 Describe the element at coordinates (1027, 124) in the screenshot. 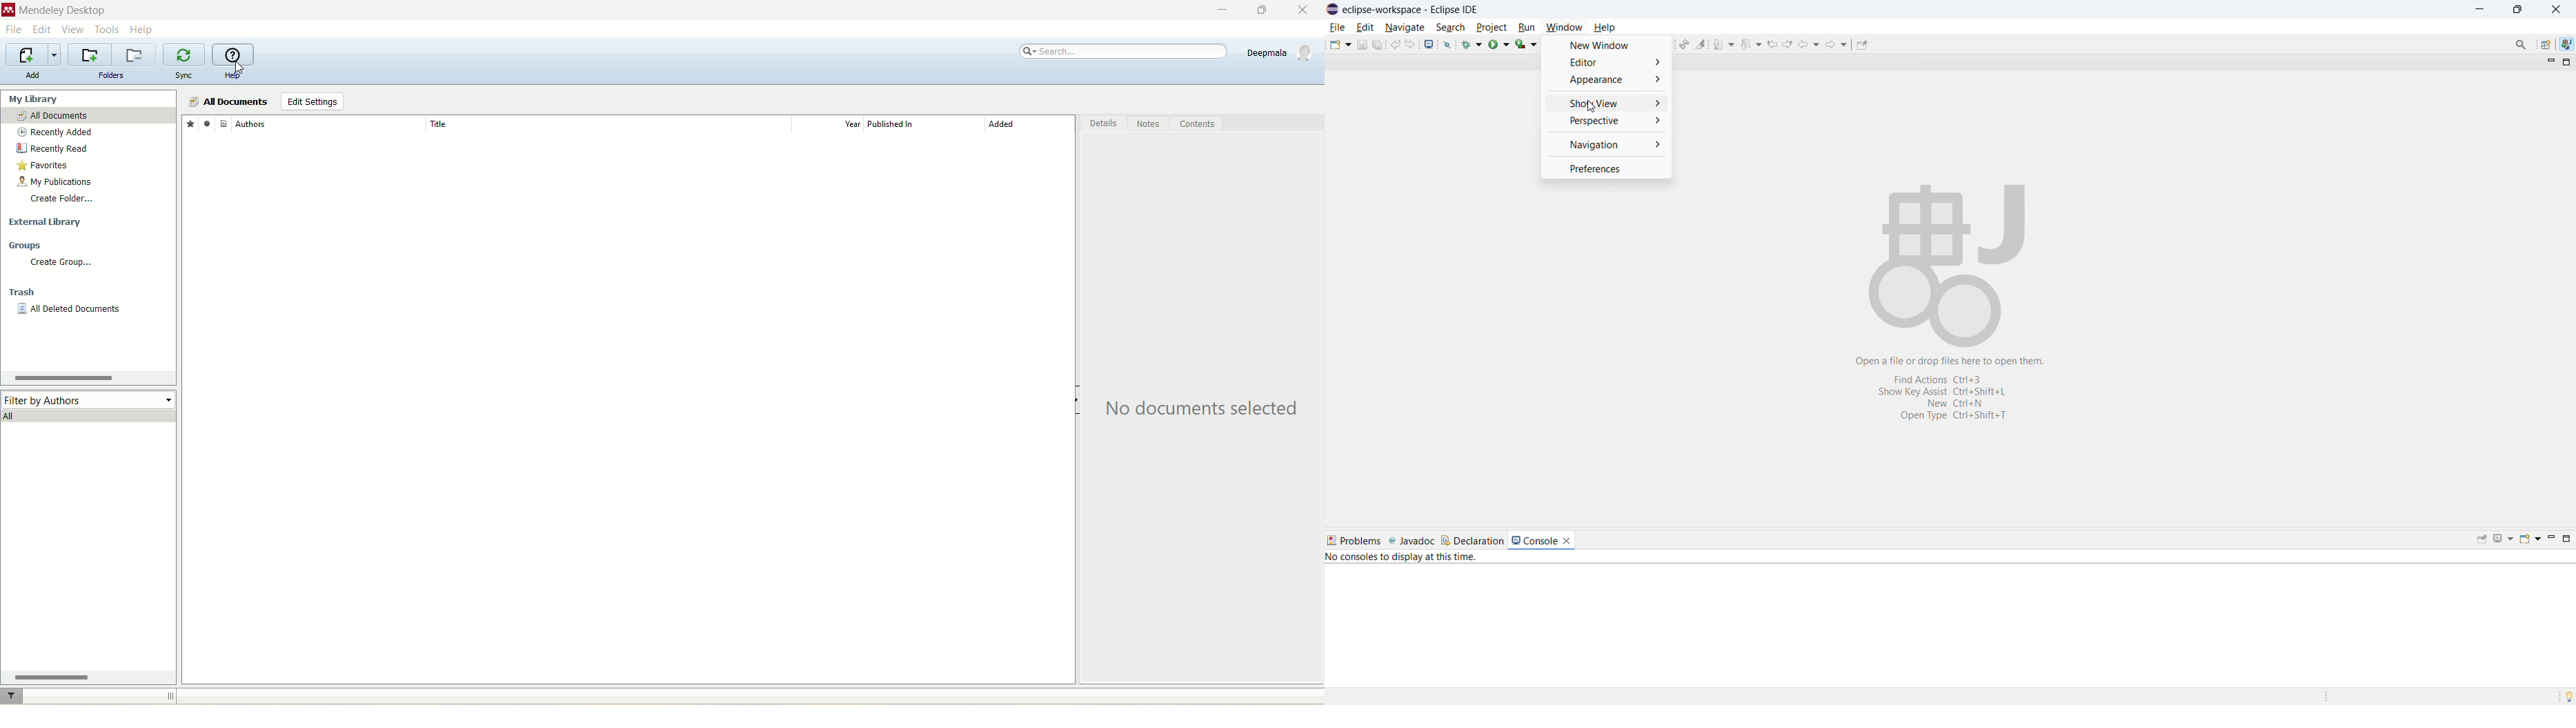

I see `added` at that location.